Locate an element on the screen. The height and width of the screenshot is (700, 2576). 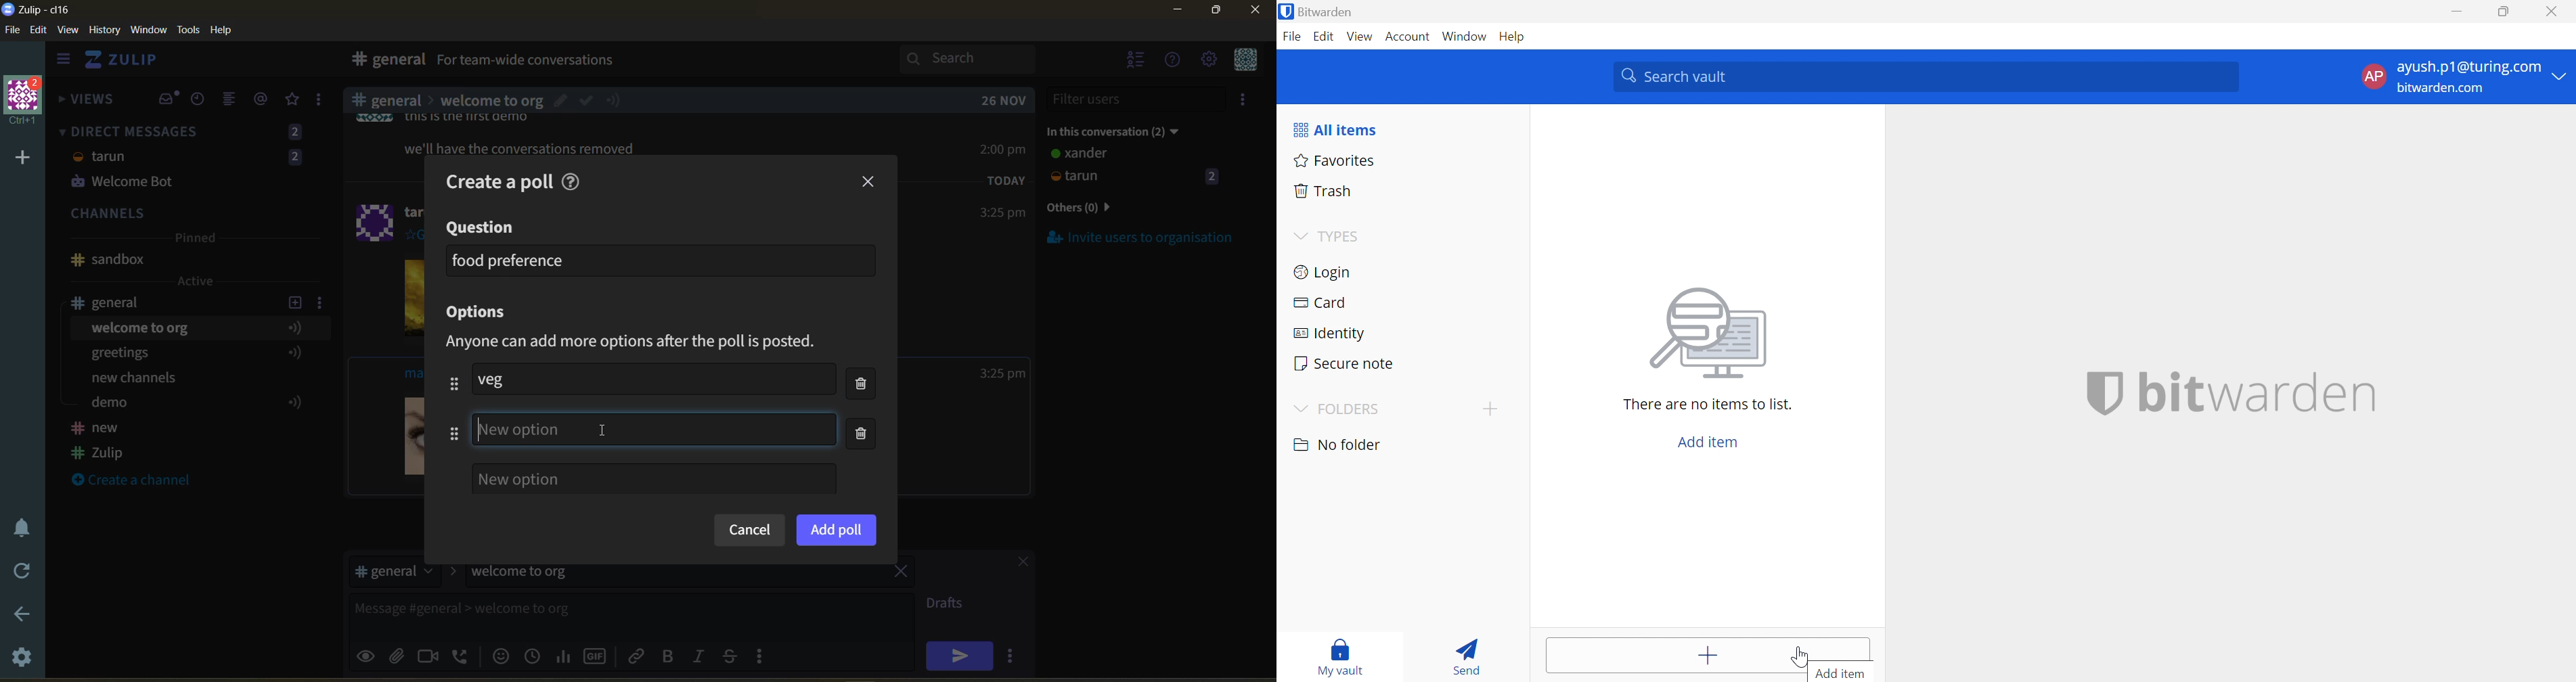
Drop Down is located at coordinates (1300, 236).